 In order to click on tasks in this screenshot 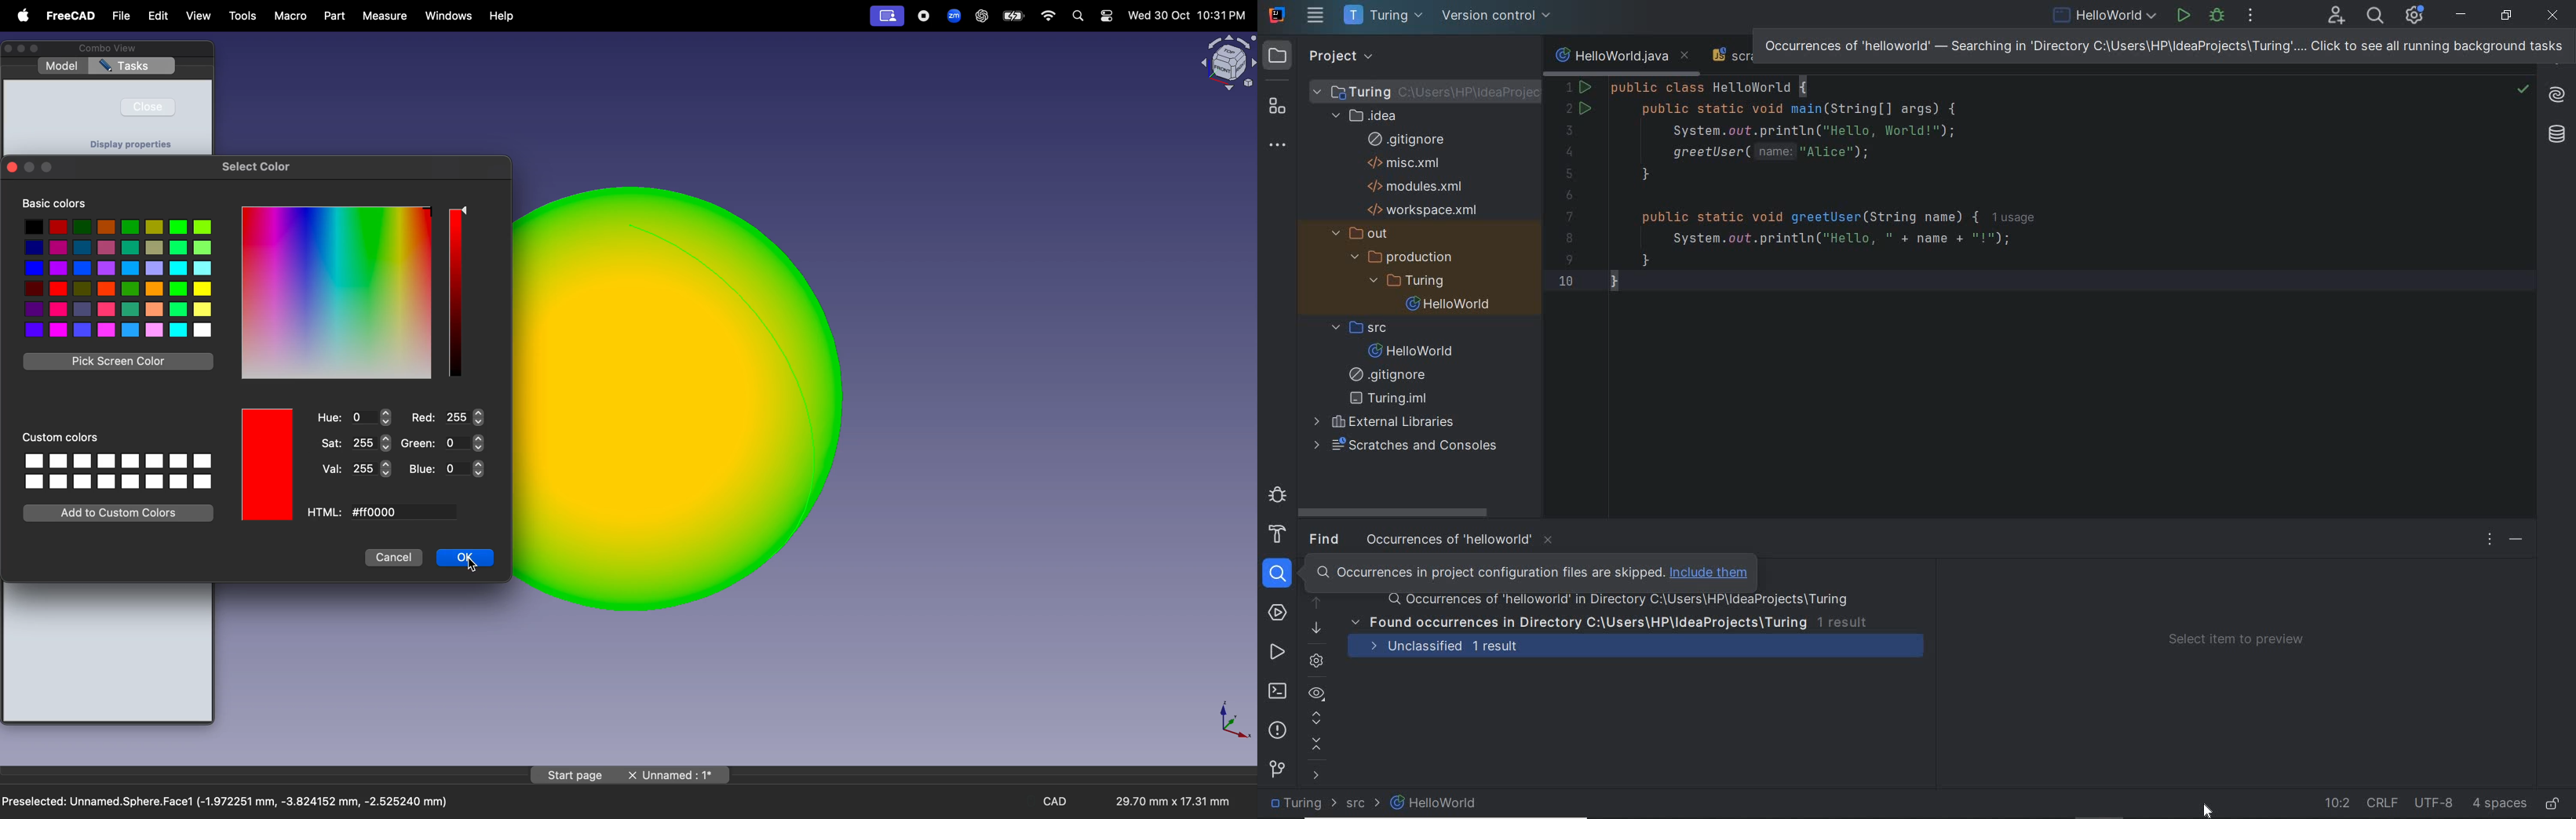, I will do `click(132, 67)`.